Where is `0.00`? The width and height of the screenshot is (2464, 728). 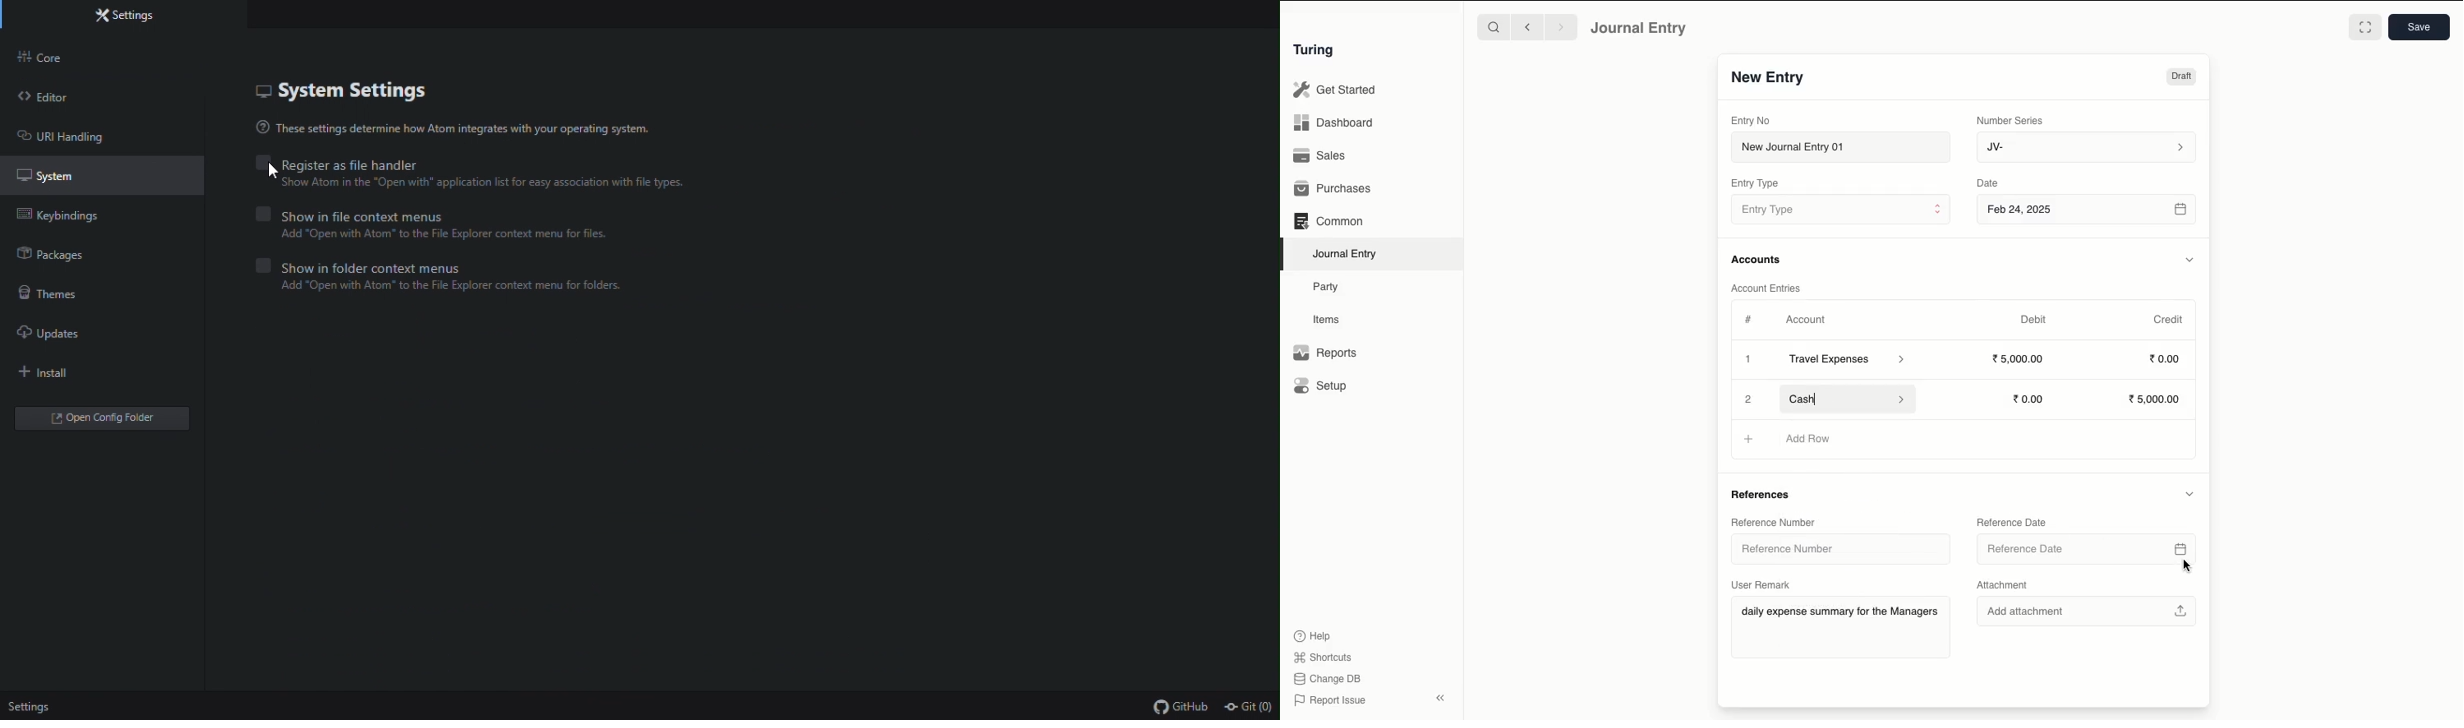 0.00 is located at coordinates (2030, 399).